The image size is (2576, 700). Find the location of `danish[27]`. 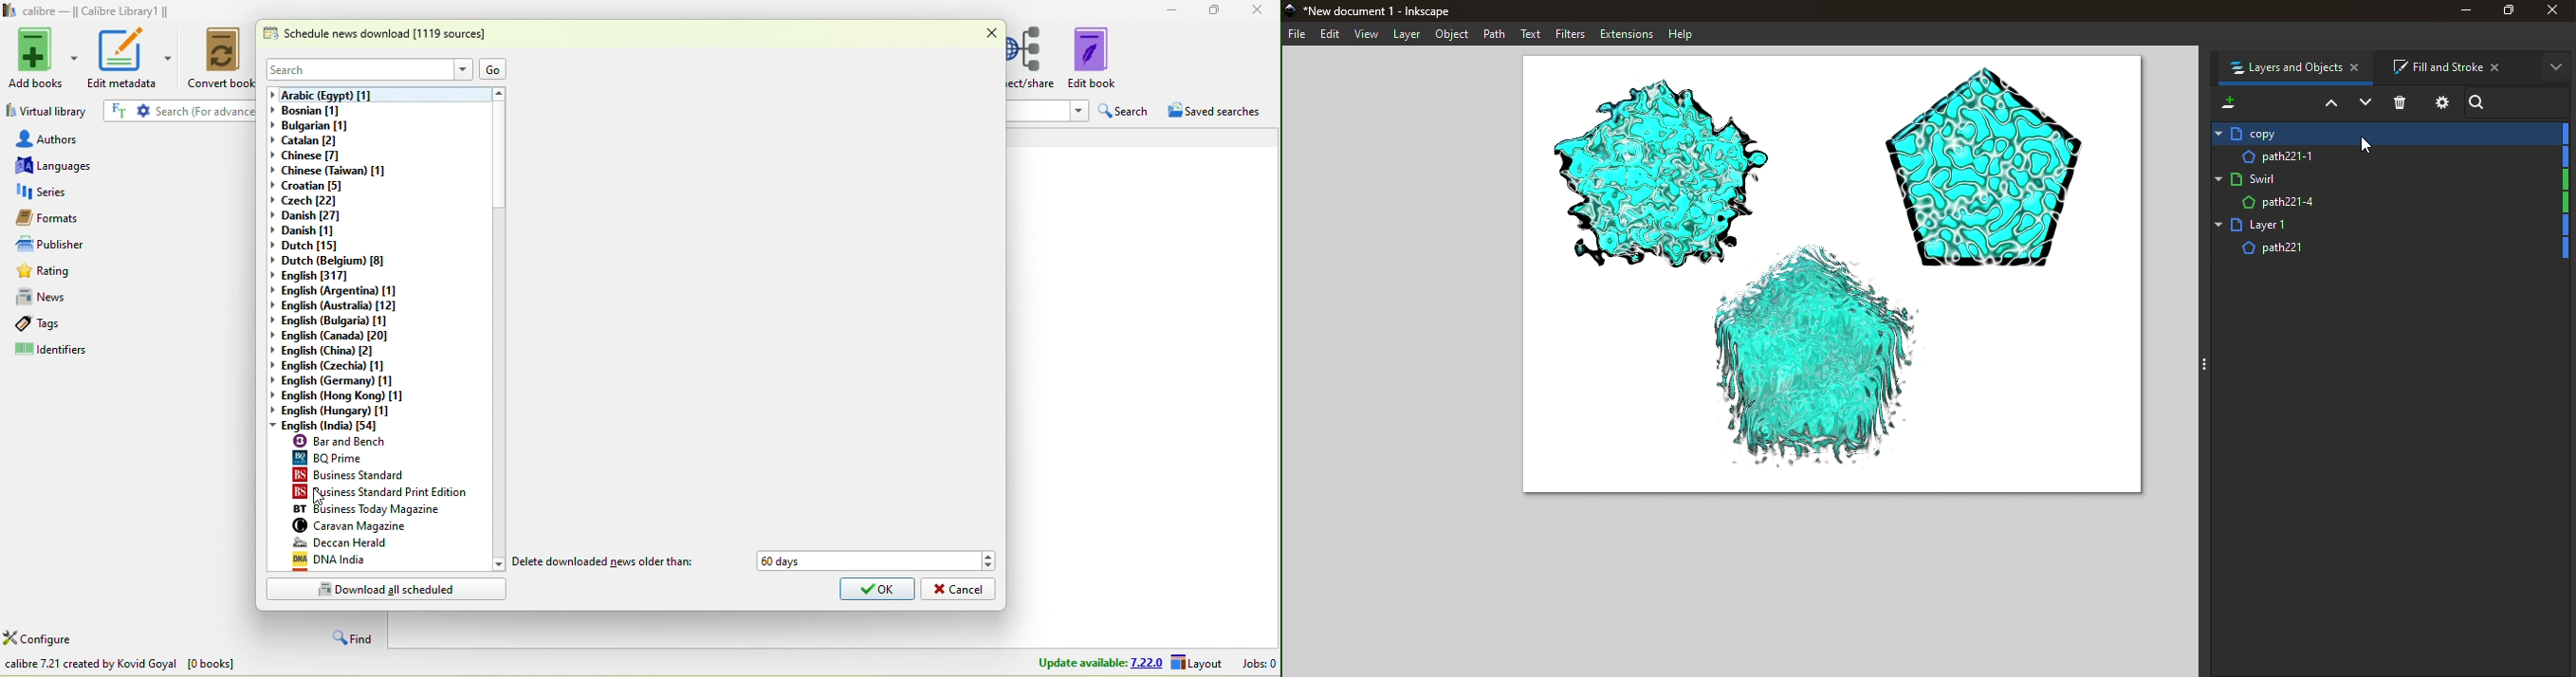

danish[27] is located at coordinates (316, 216).